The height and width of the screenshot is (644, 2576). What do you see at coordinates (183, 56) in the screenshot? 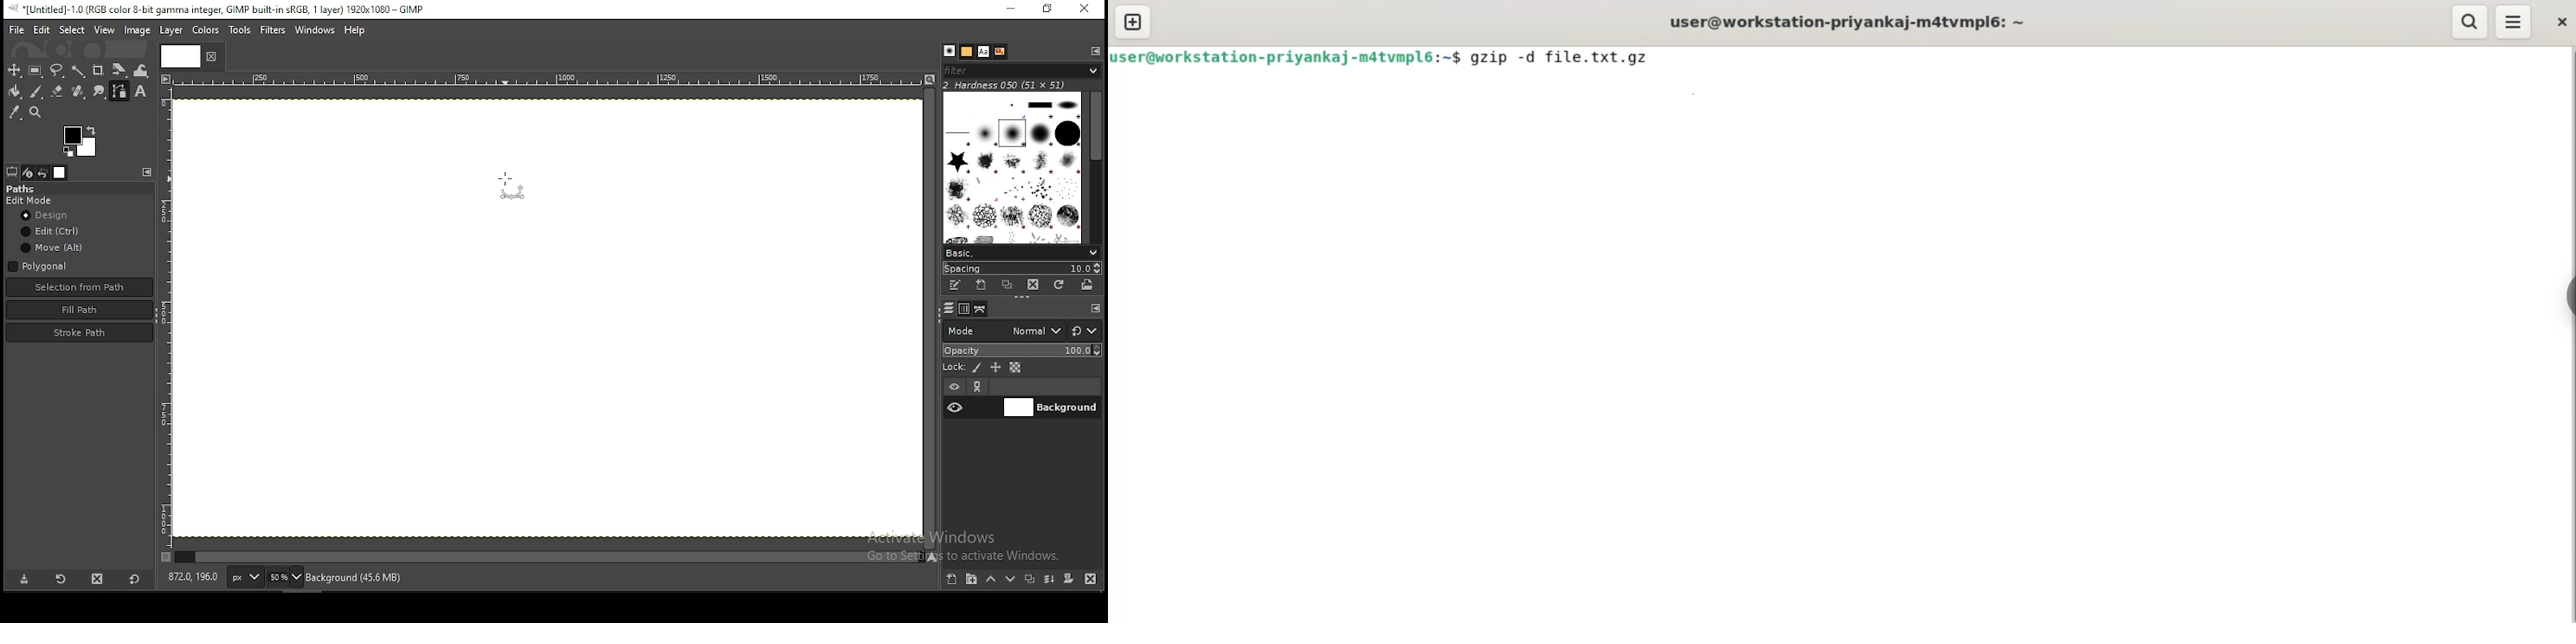
I see `tab` at bounding box center [183, 56].